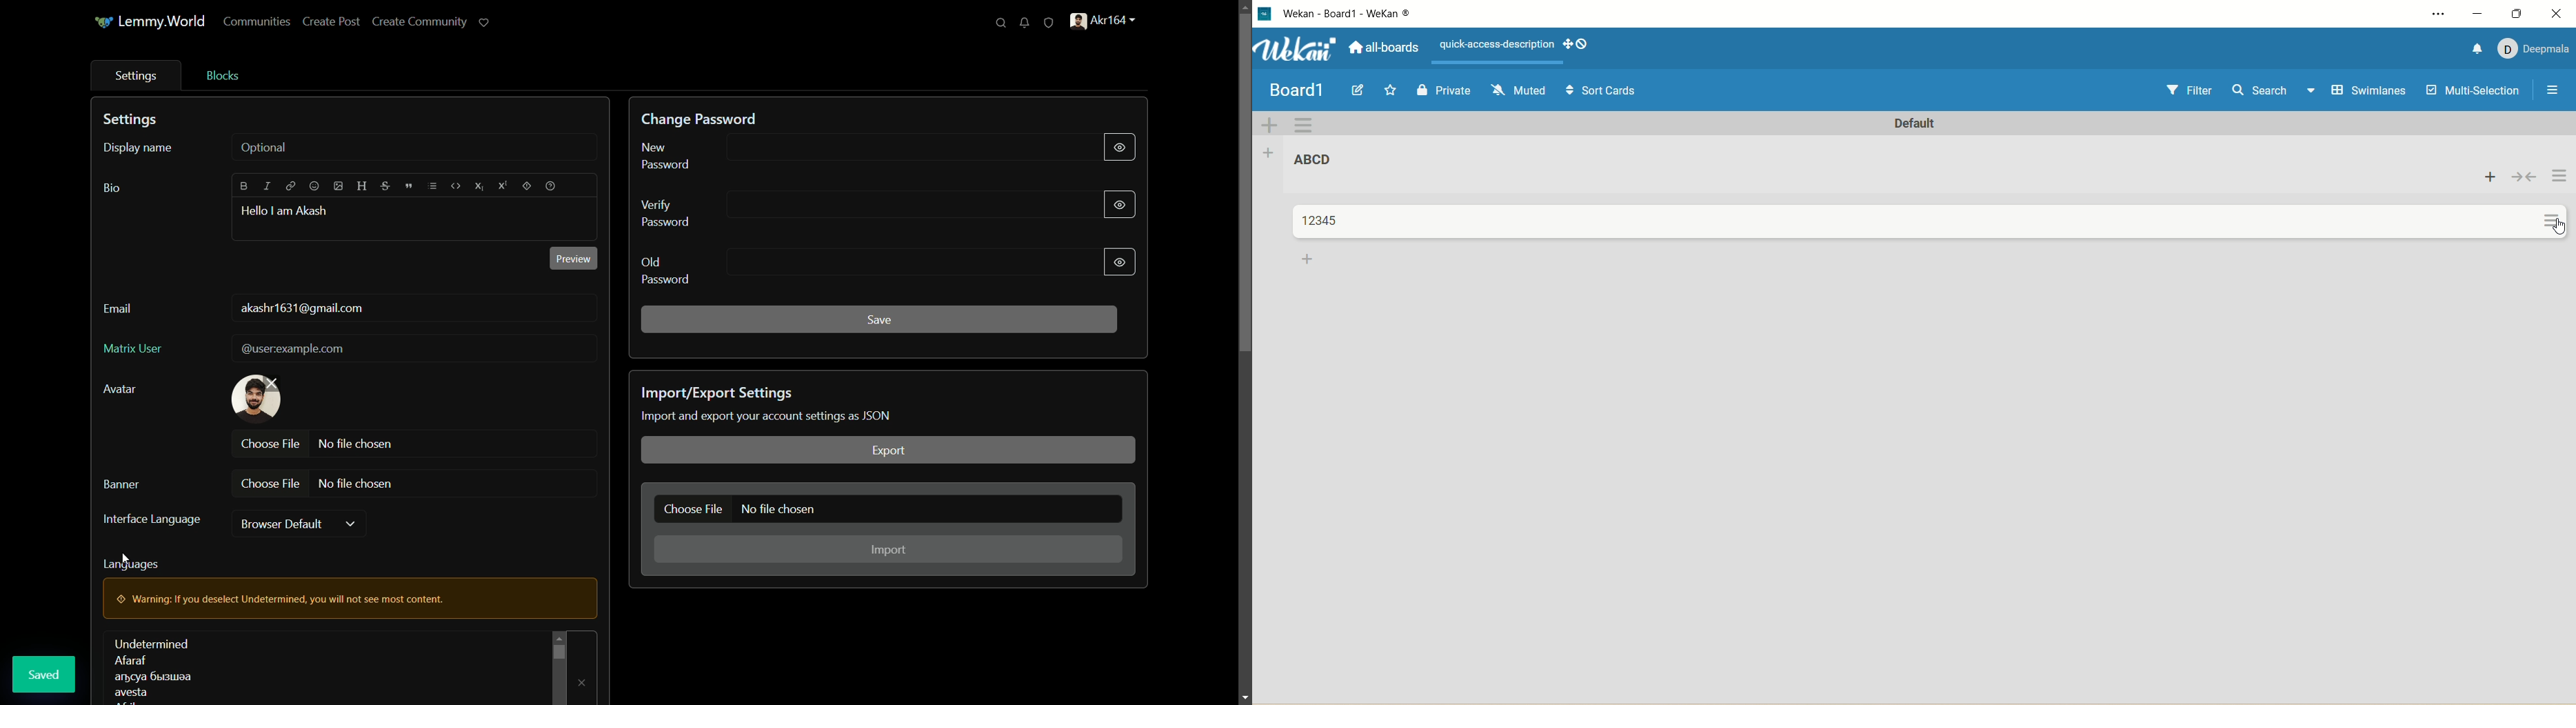 The width and height of the screenshot is (2576, 728). What do you see at coordinates (692, 509) in the screenshot?
I see `choose file` at bounding box center [692, 509].